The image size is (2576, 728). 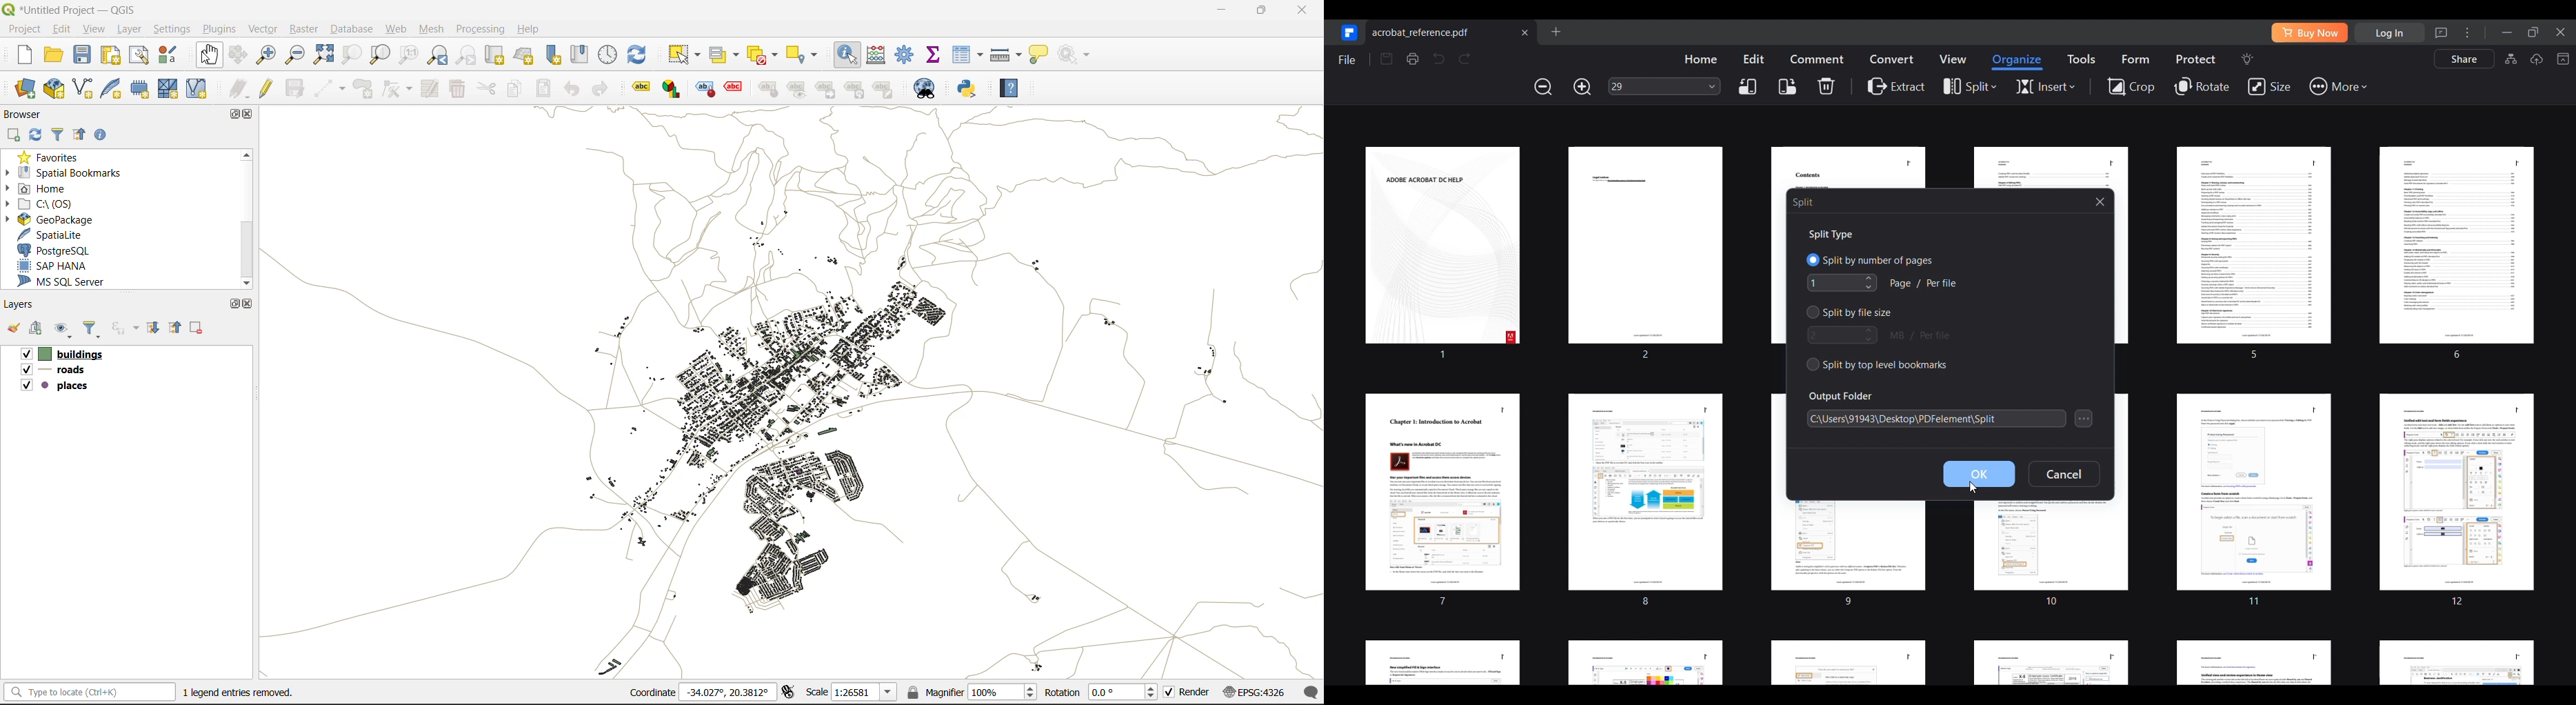 What do you see at coordinates (126, 329) in the screenshot?
I see `filter by expression` at bounding box center [126, 329].